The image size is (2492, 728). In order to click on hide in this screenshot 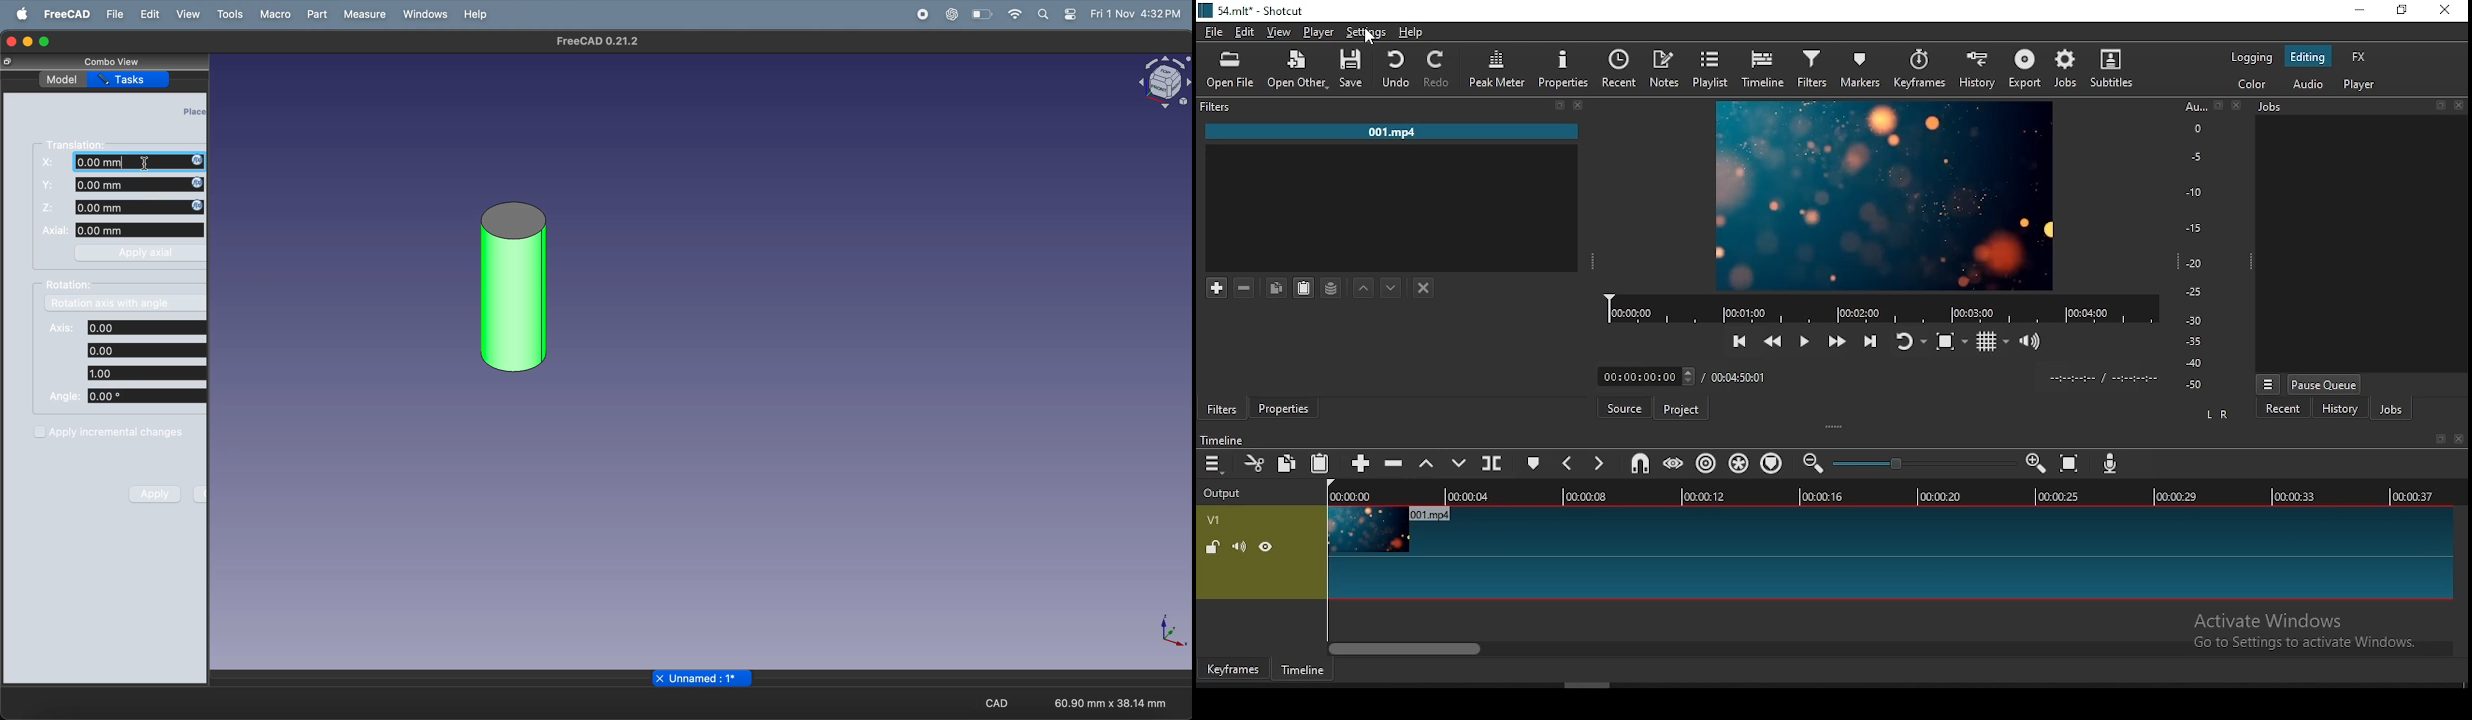, I will do `click(1265, 545)`.